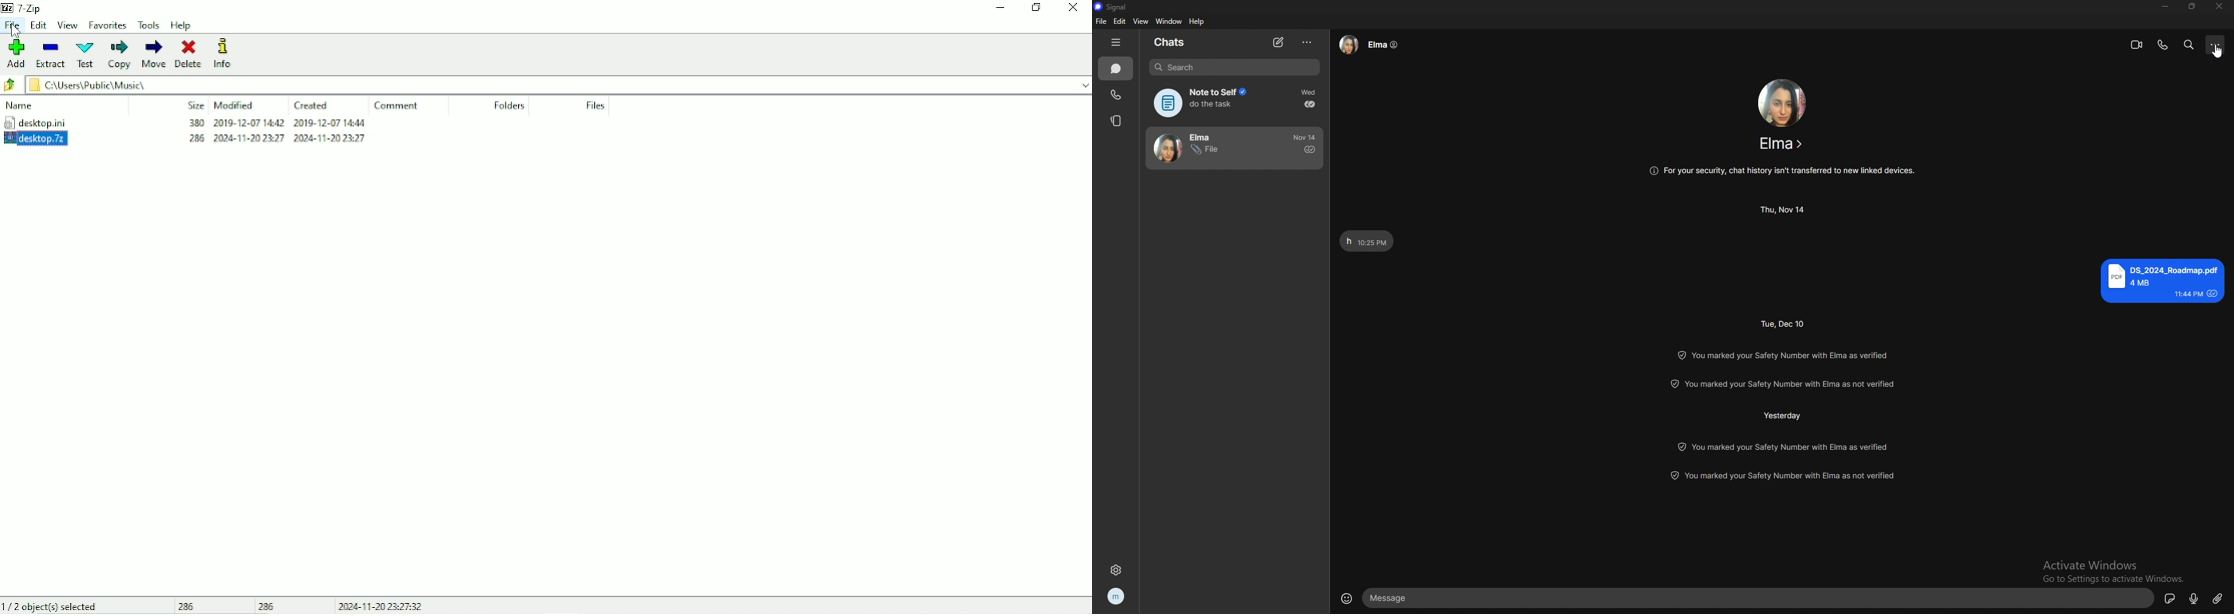 Image resolution: width=2240 pixels, height=616 pixels. What do you see at coordinates (2138, 43) in the screenshot?
I see `video call` at bounding box center [2138, 43].